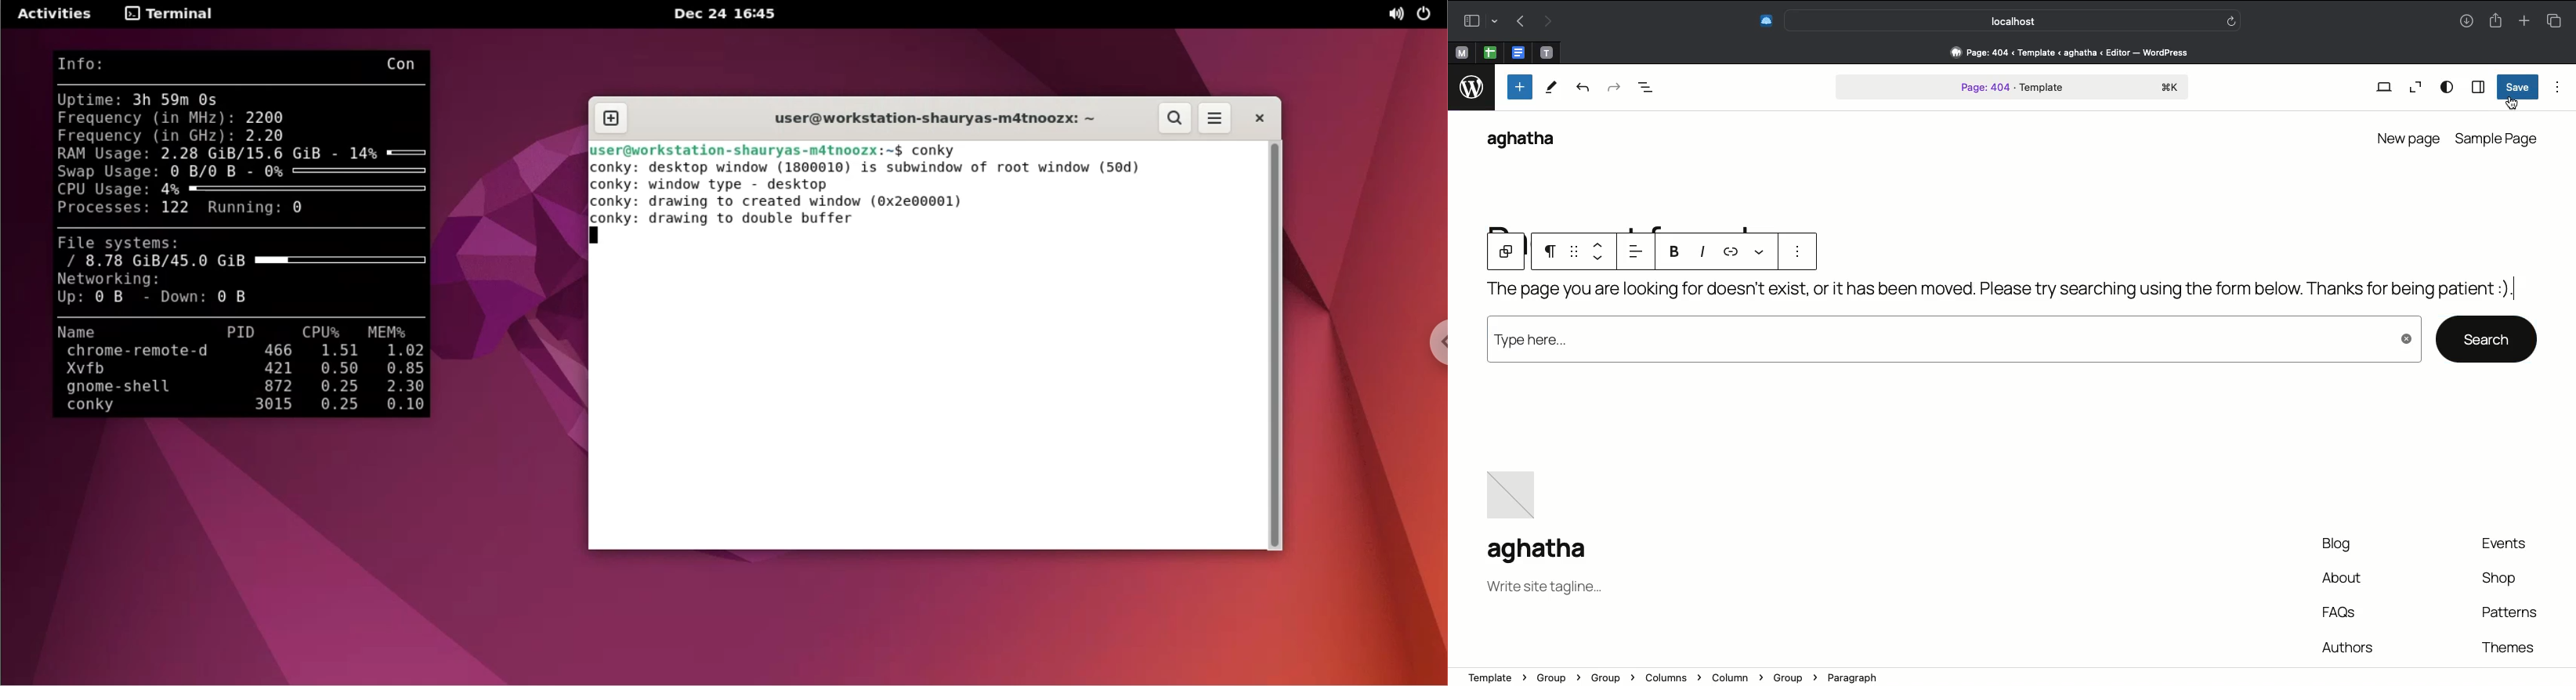 The image size is (2576, 700). What do you see at coordinates (1547, 53) in the screenshot?
I see `open tab` at bounding box center [1547, 53].